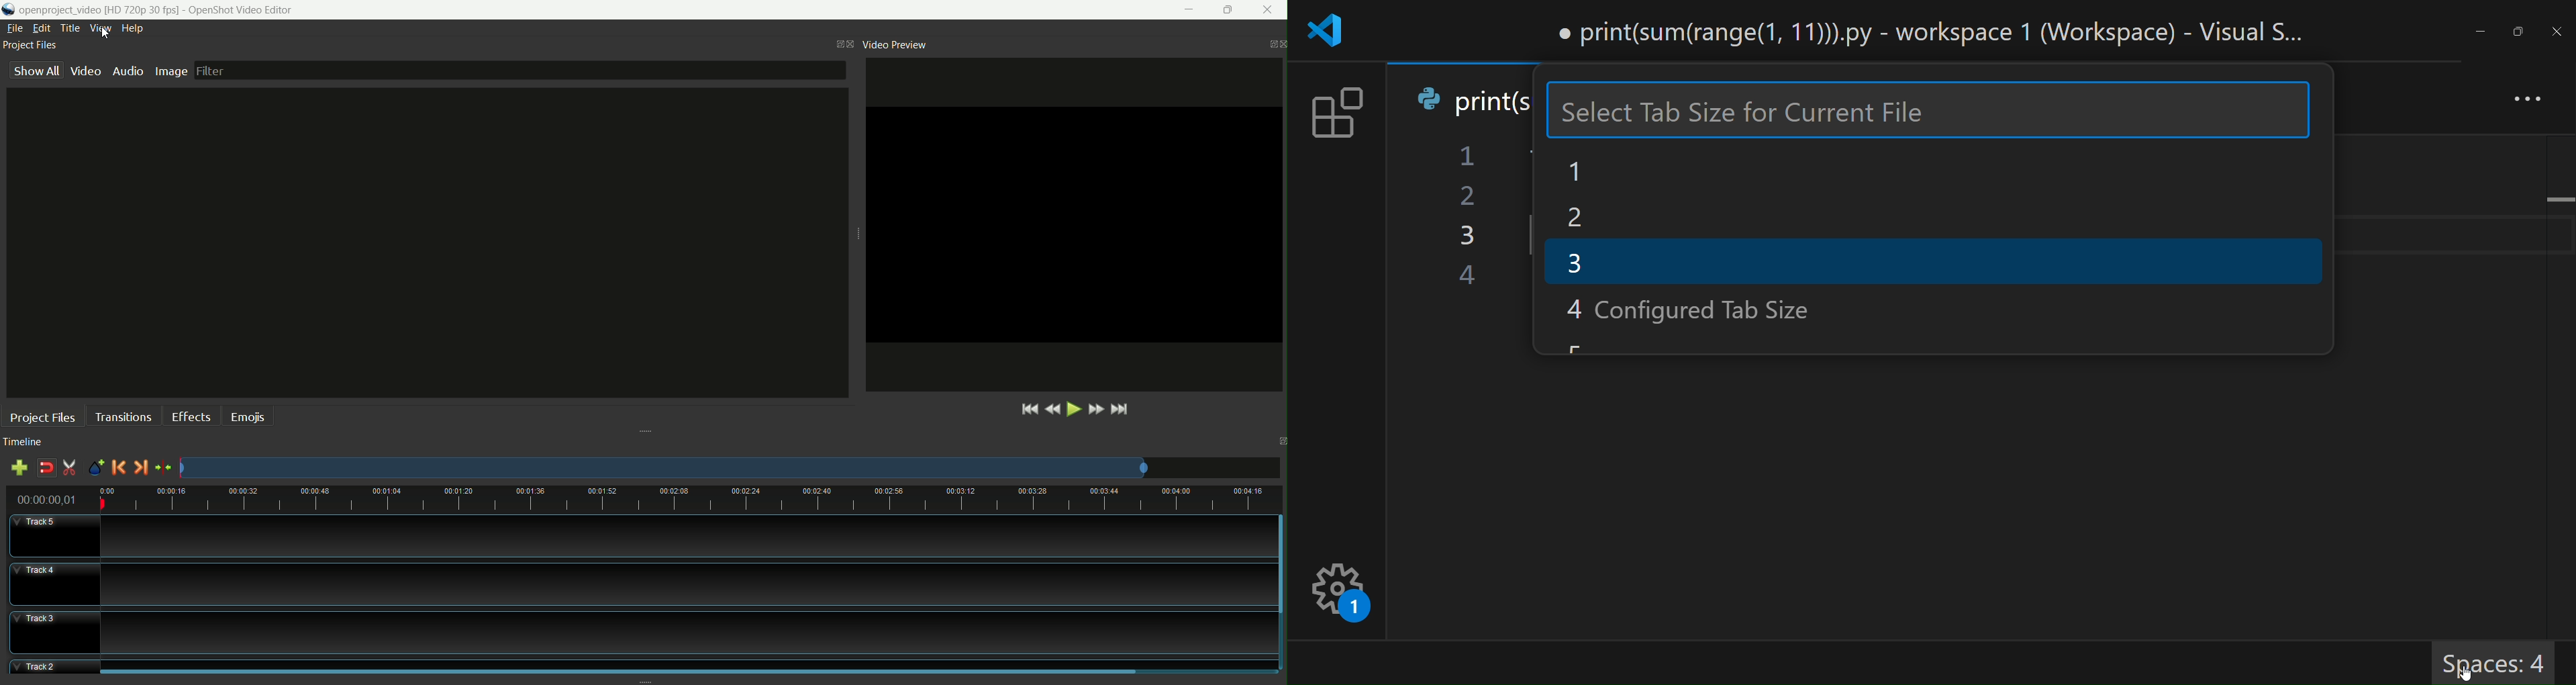 The width and height of the screenshot is (2576, 700). I want to click on 4 configured tab size, so click(1710, 307).